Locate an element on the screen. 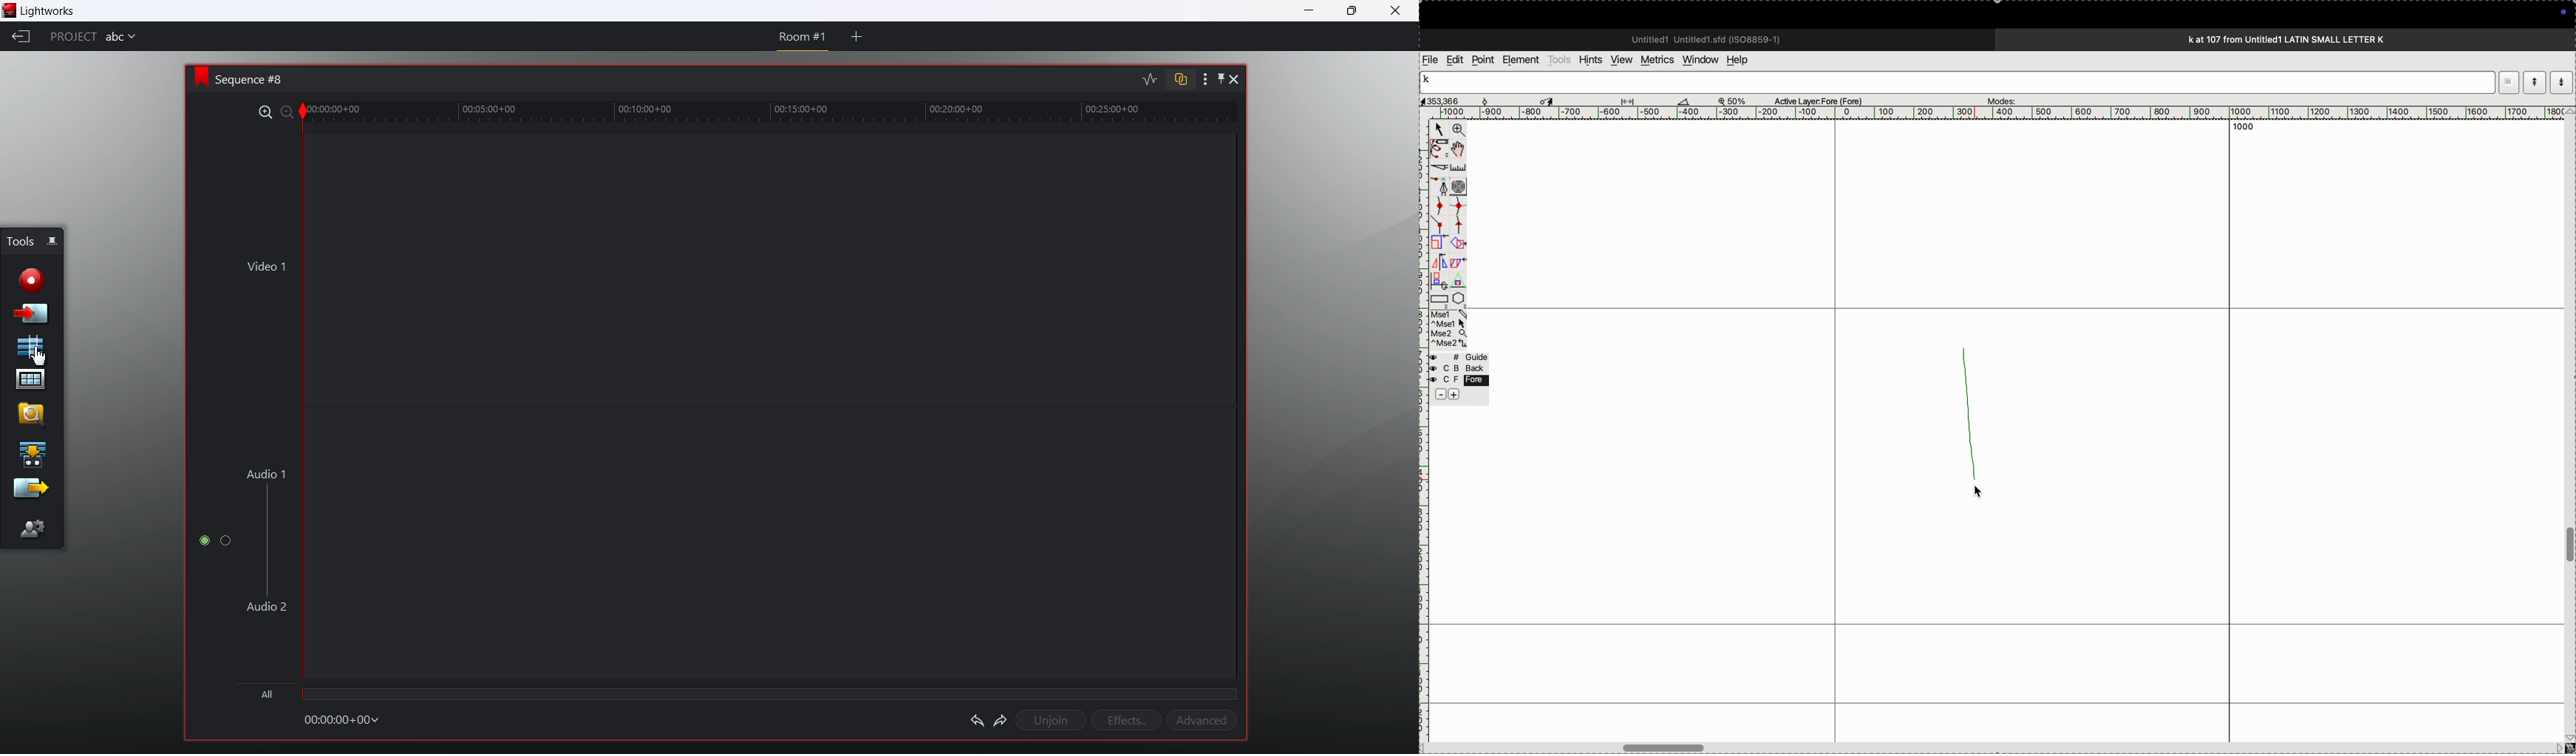  sequence number is located at coordinates (258, 79).